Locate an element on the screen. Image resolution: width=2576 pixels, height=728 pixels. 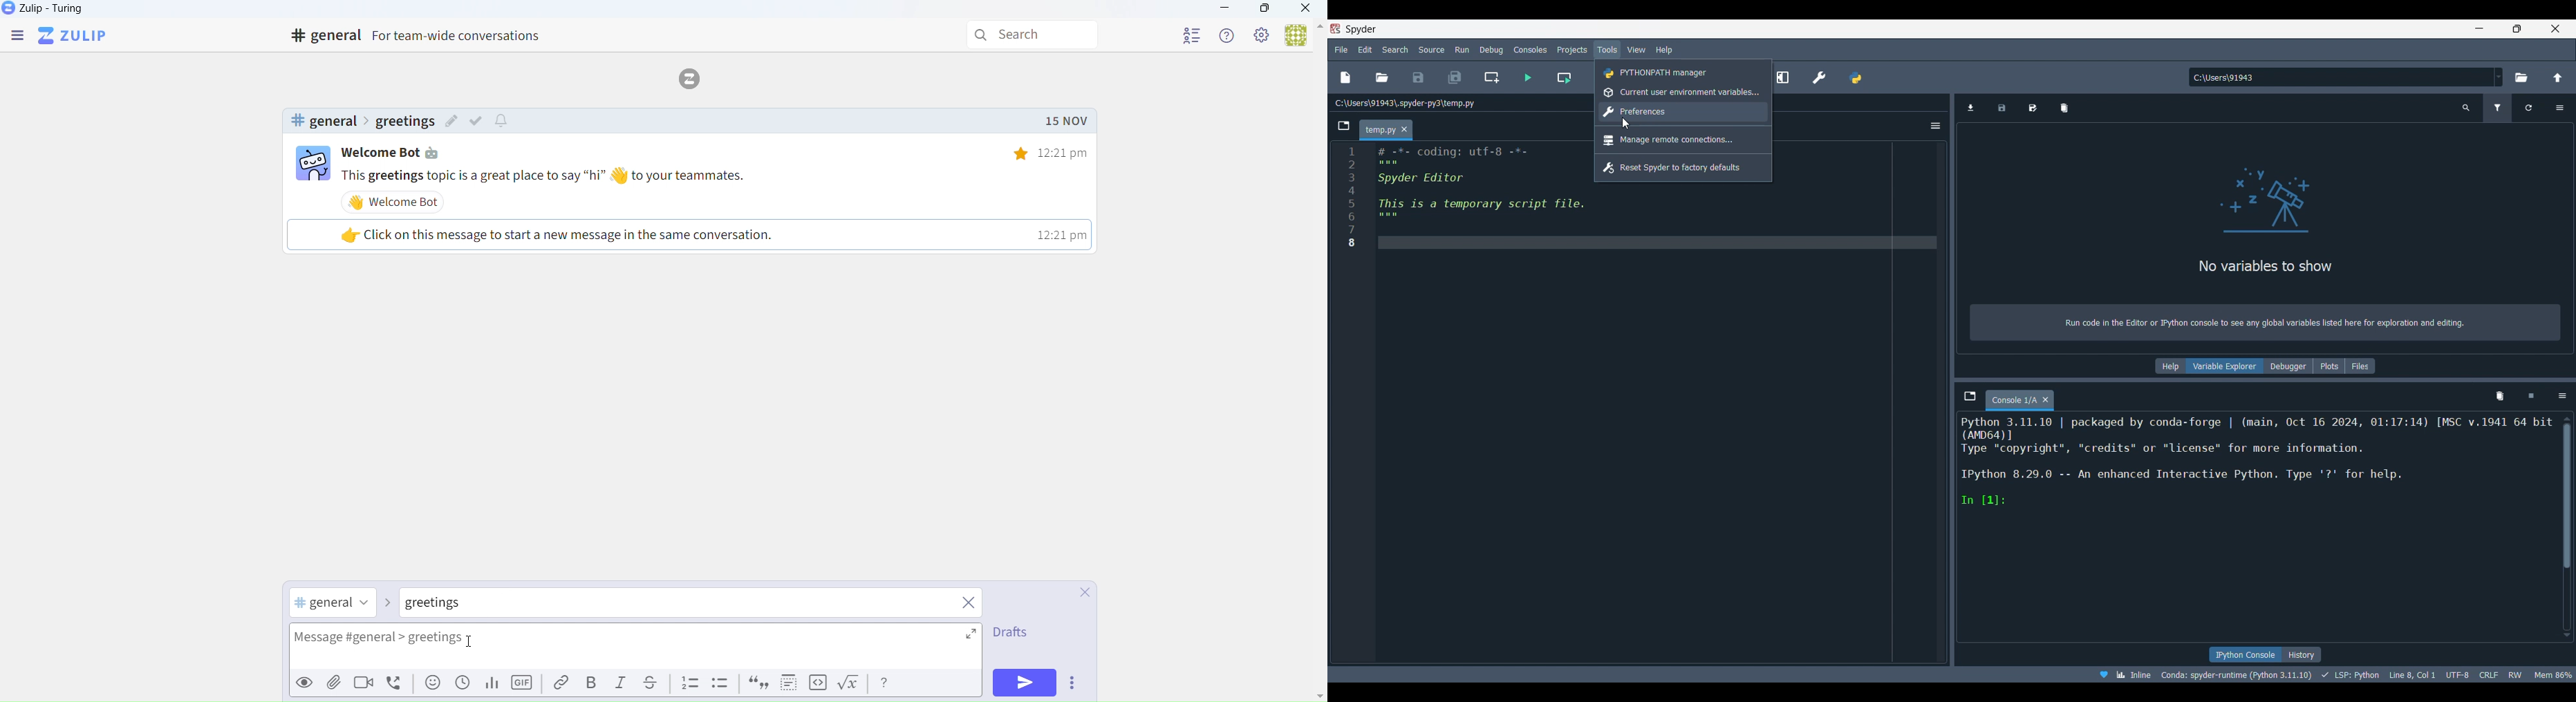
Help is located at coordinates (2170, 367).